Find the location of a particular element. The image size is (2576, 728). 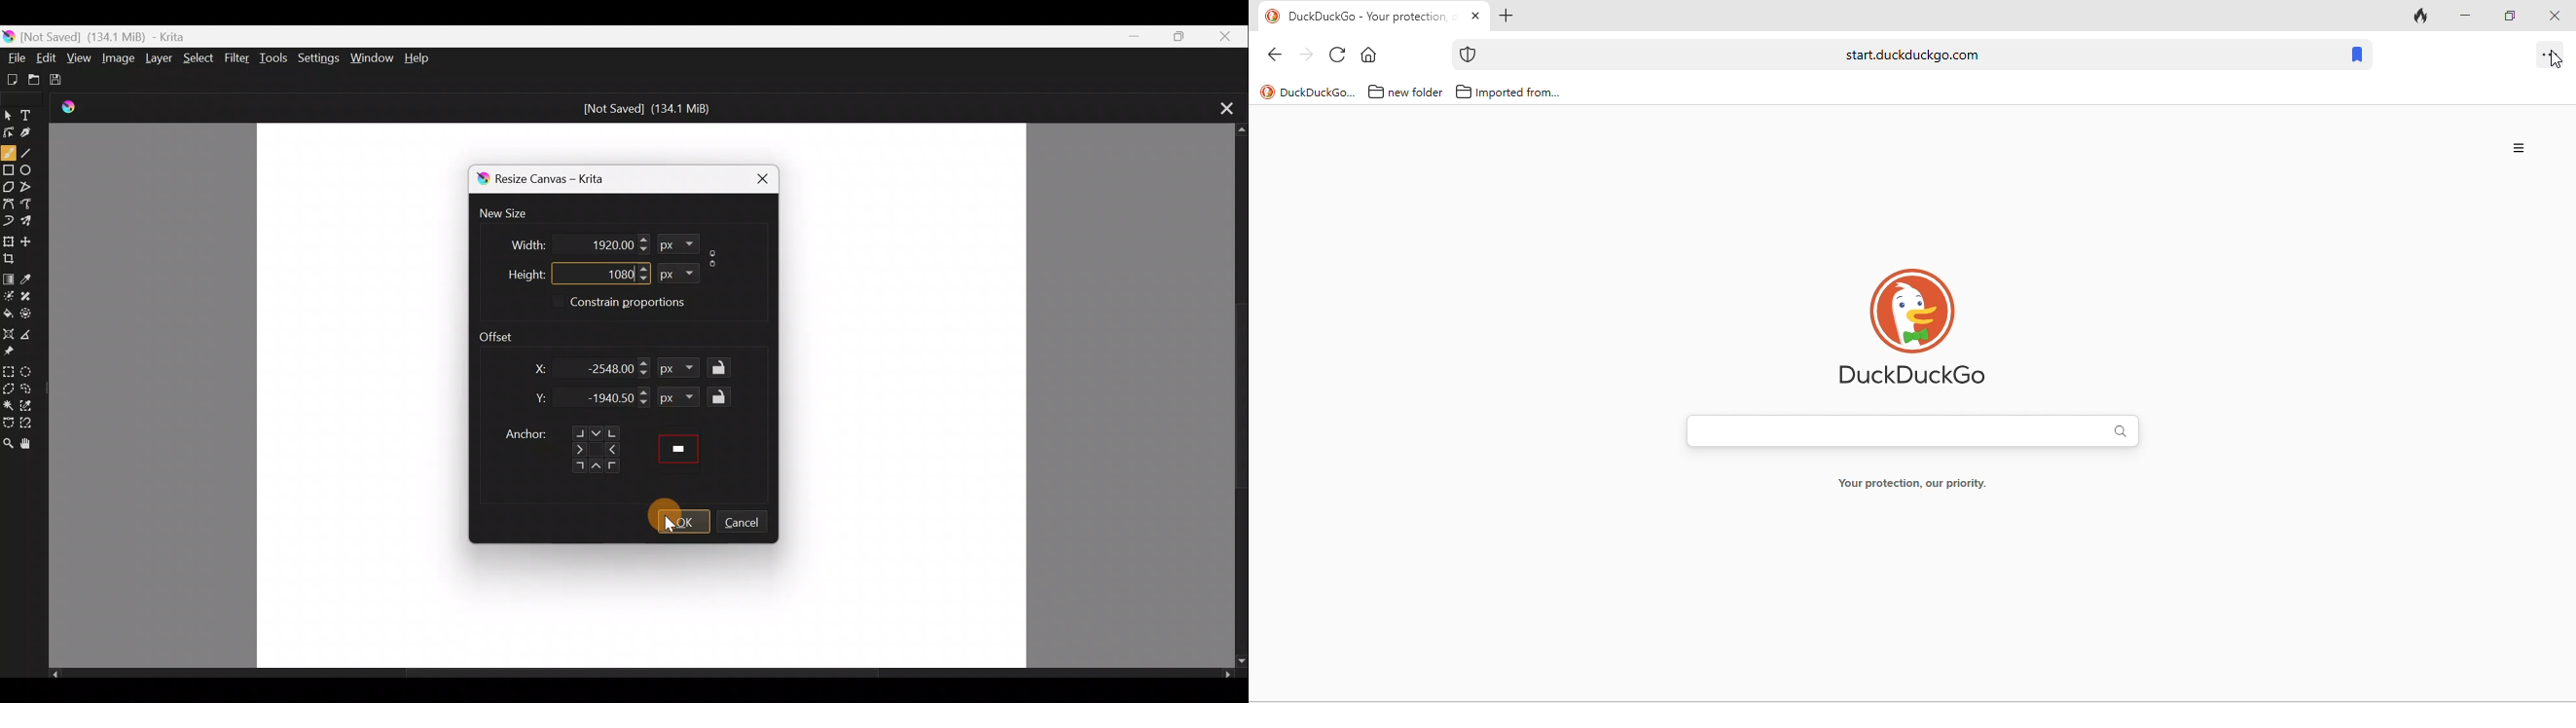

folder icon is located at coordinates (1376, 92).